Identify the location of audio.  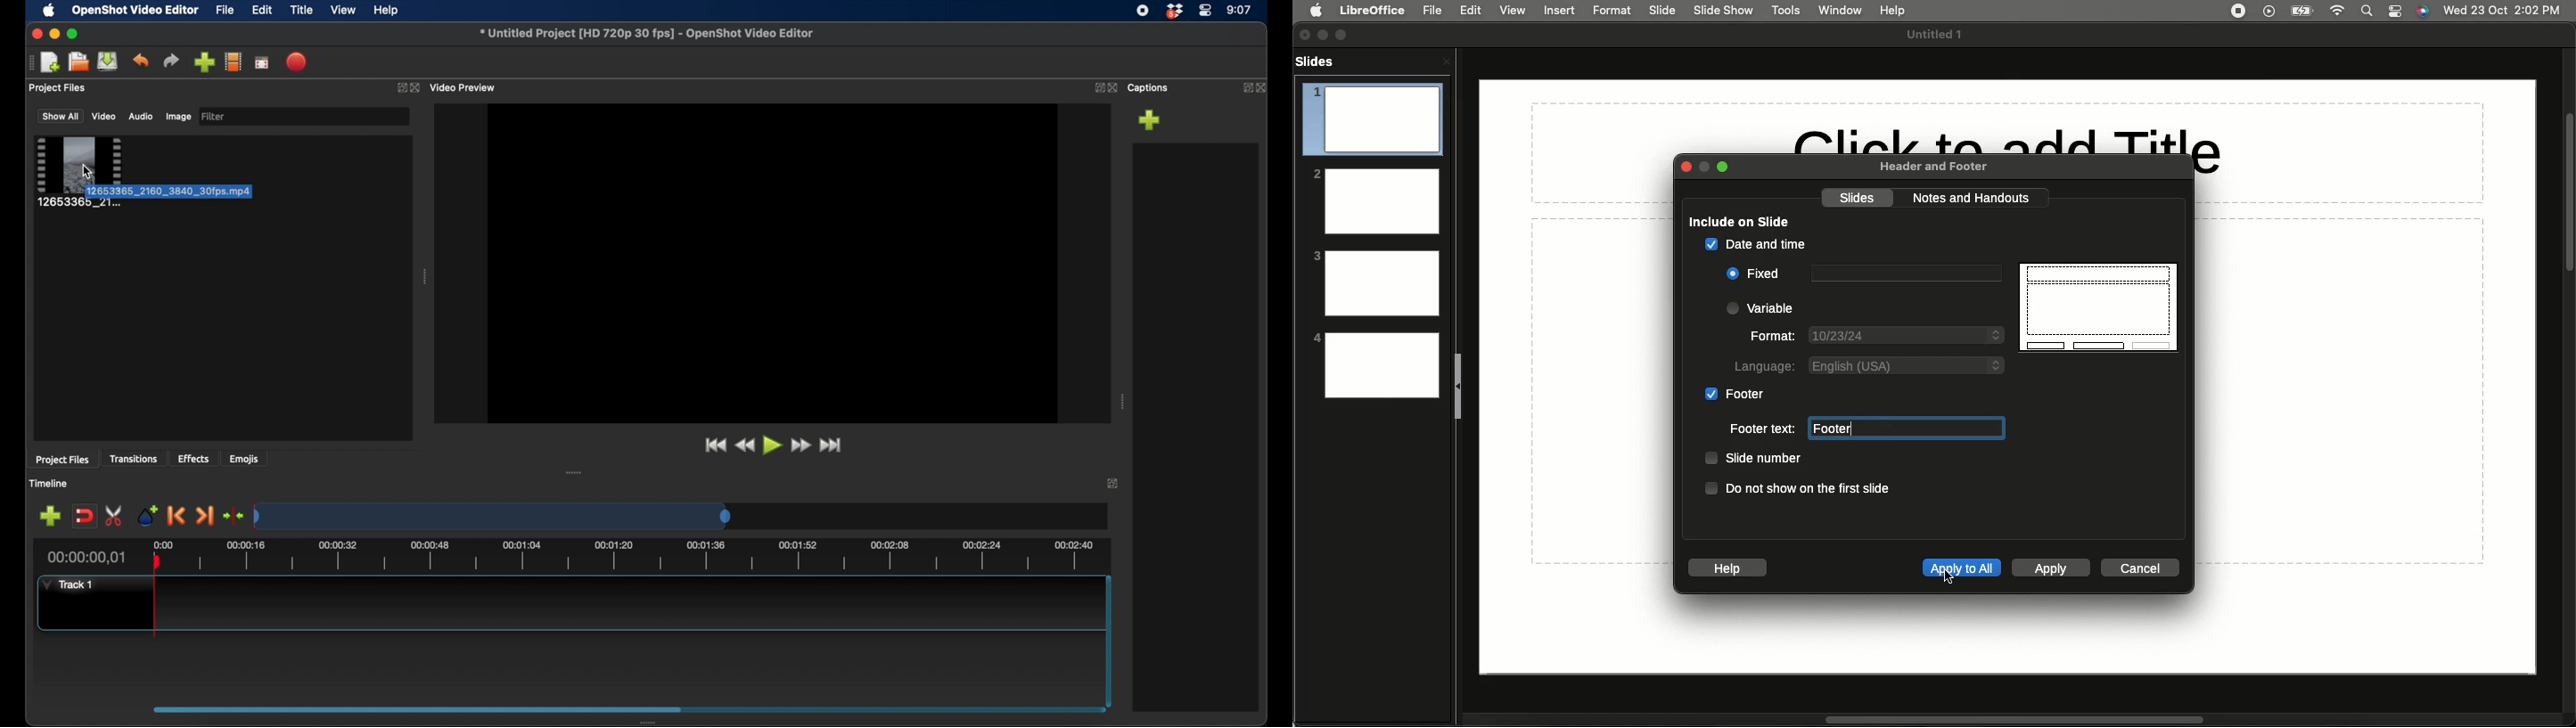
(140, 116).